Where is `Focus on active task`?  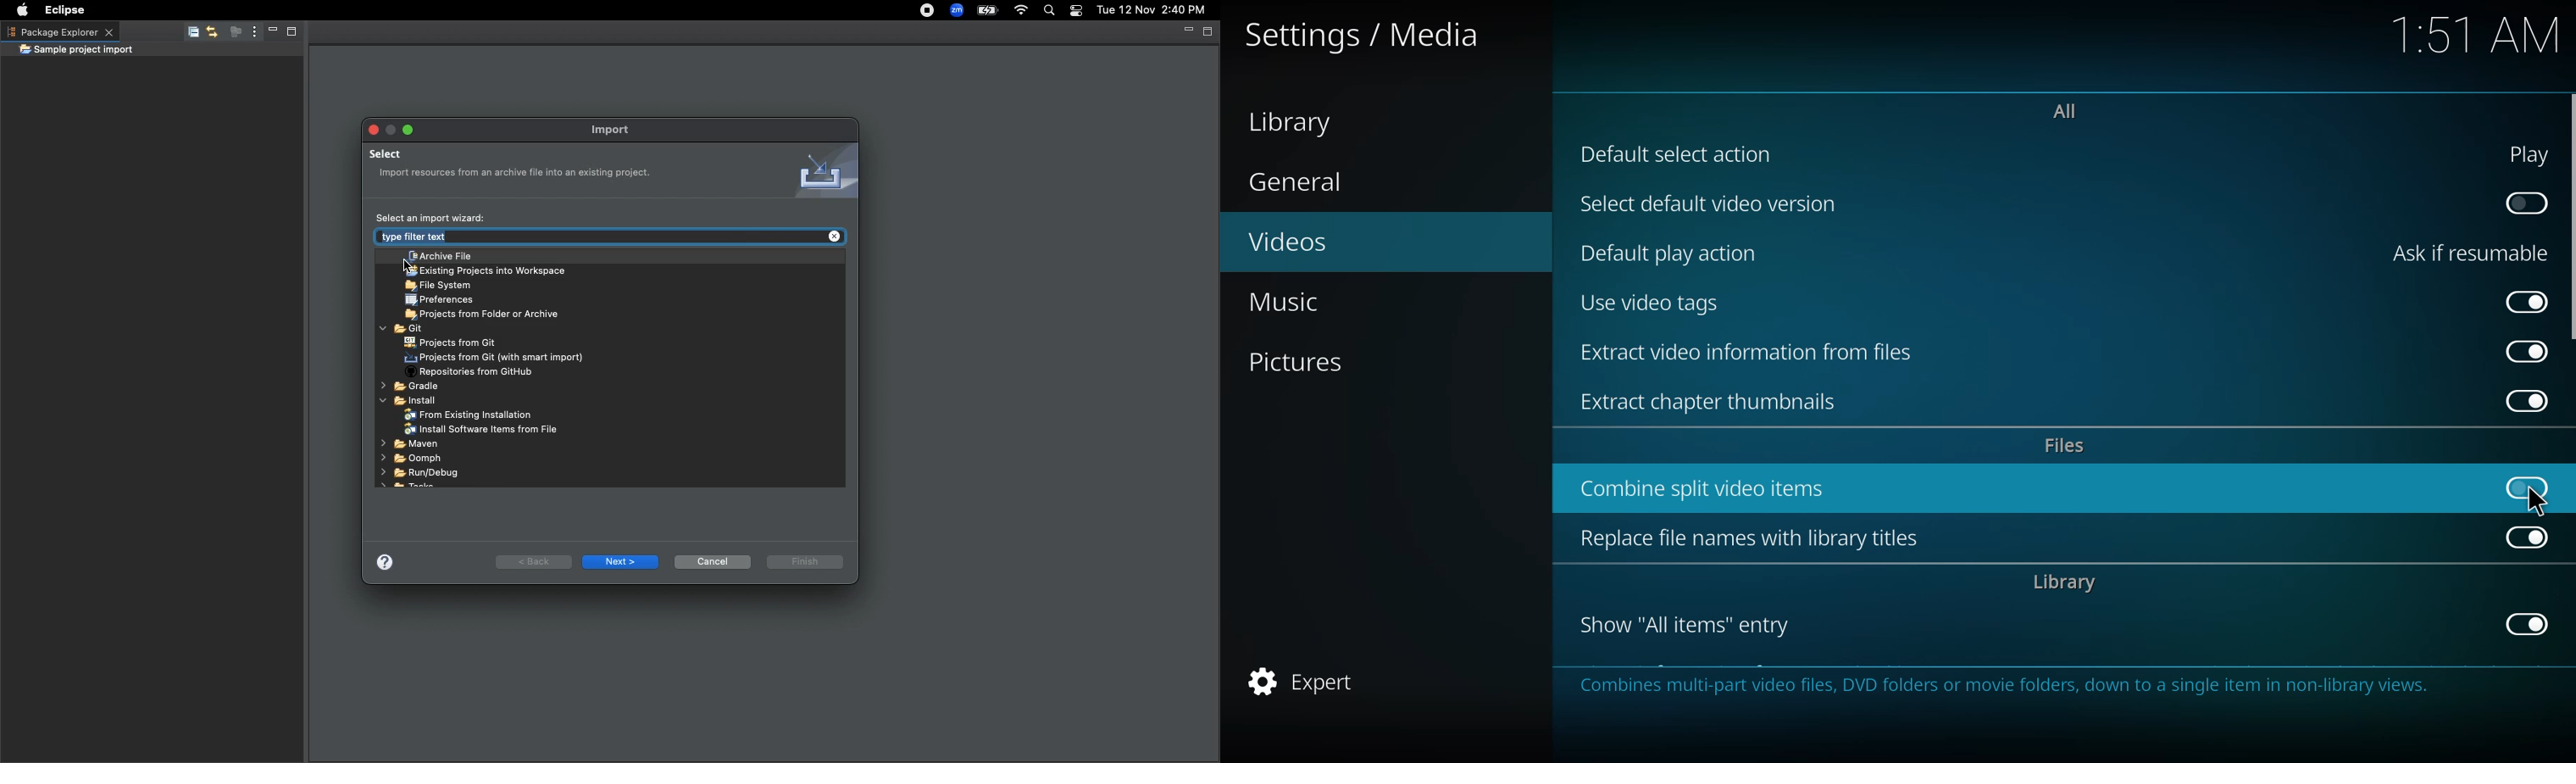 Focus on active task is located at coordinates (230, 33).